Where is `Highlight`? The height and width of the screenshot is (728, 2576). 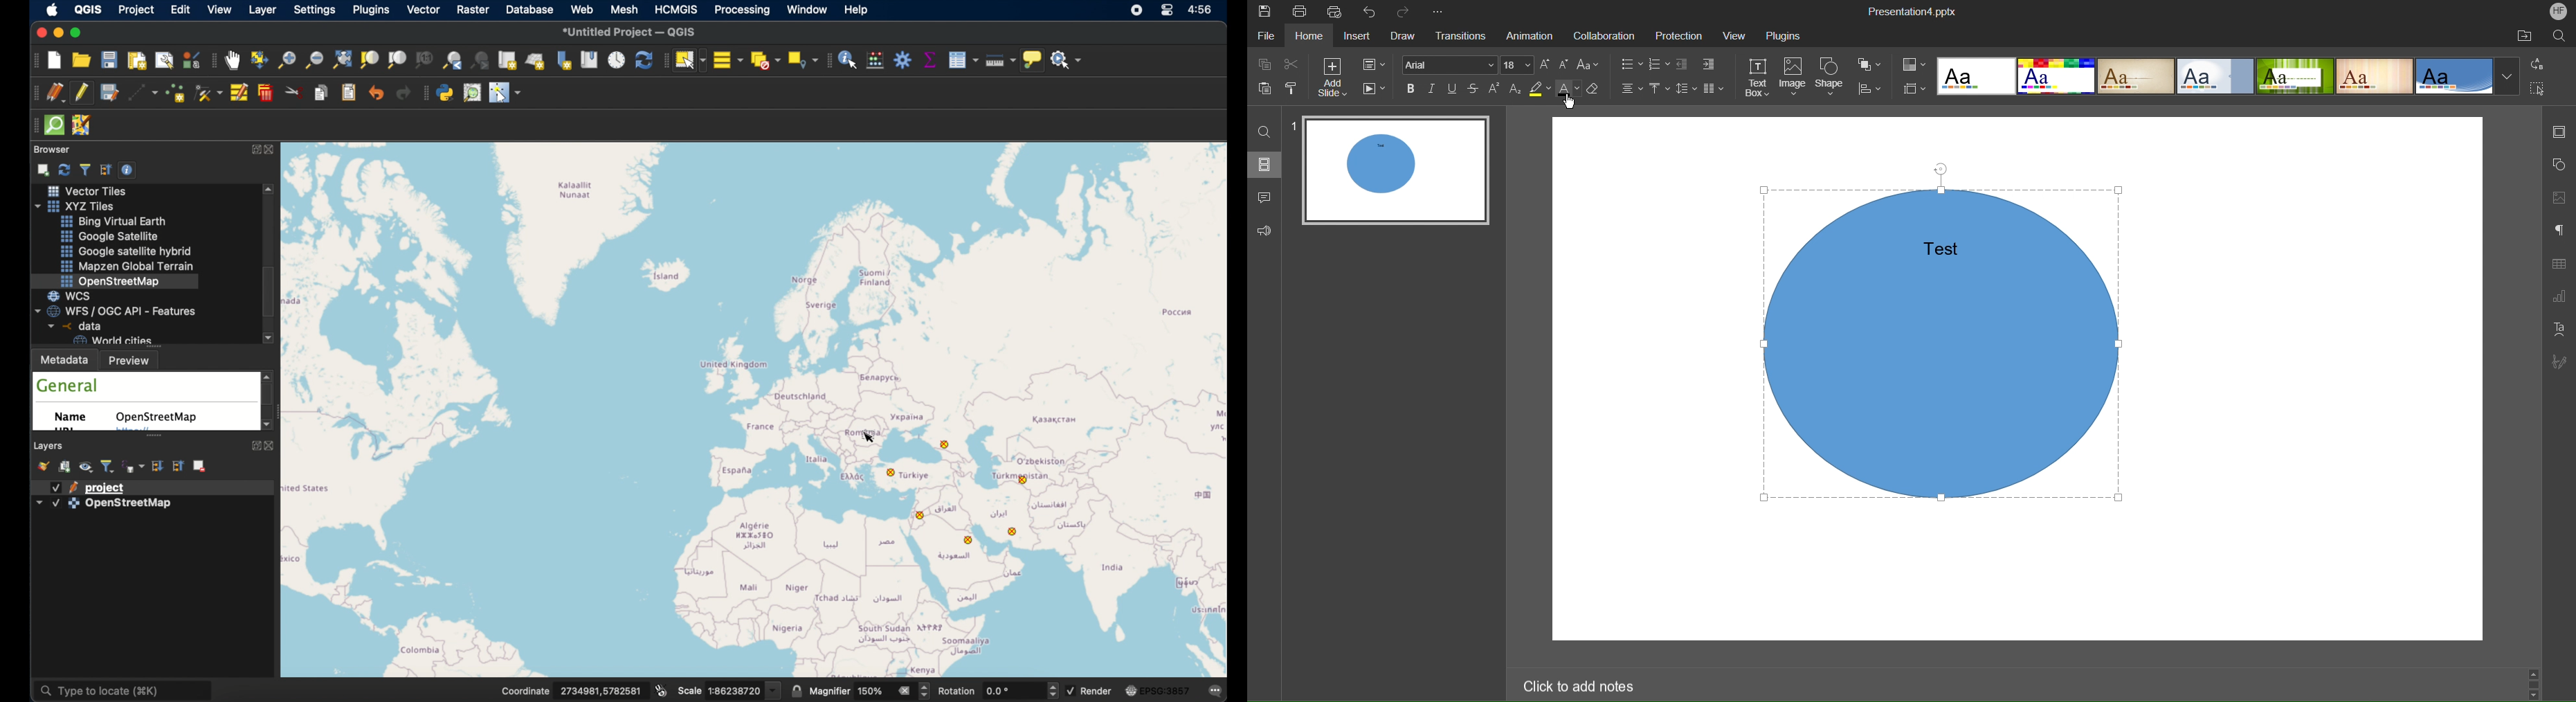
Highlight is located at coordinates (1538, 90).